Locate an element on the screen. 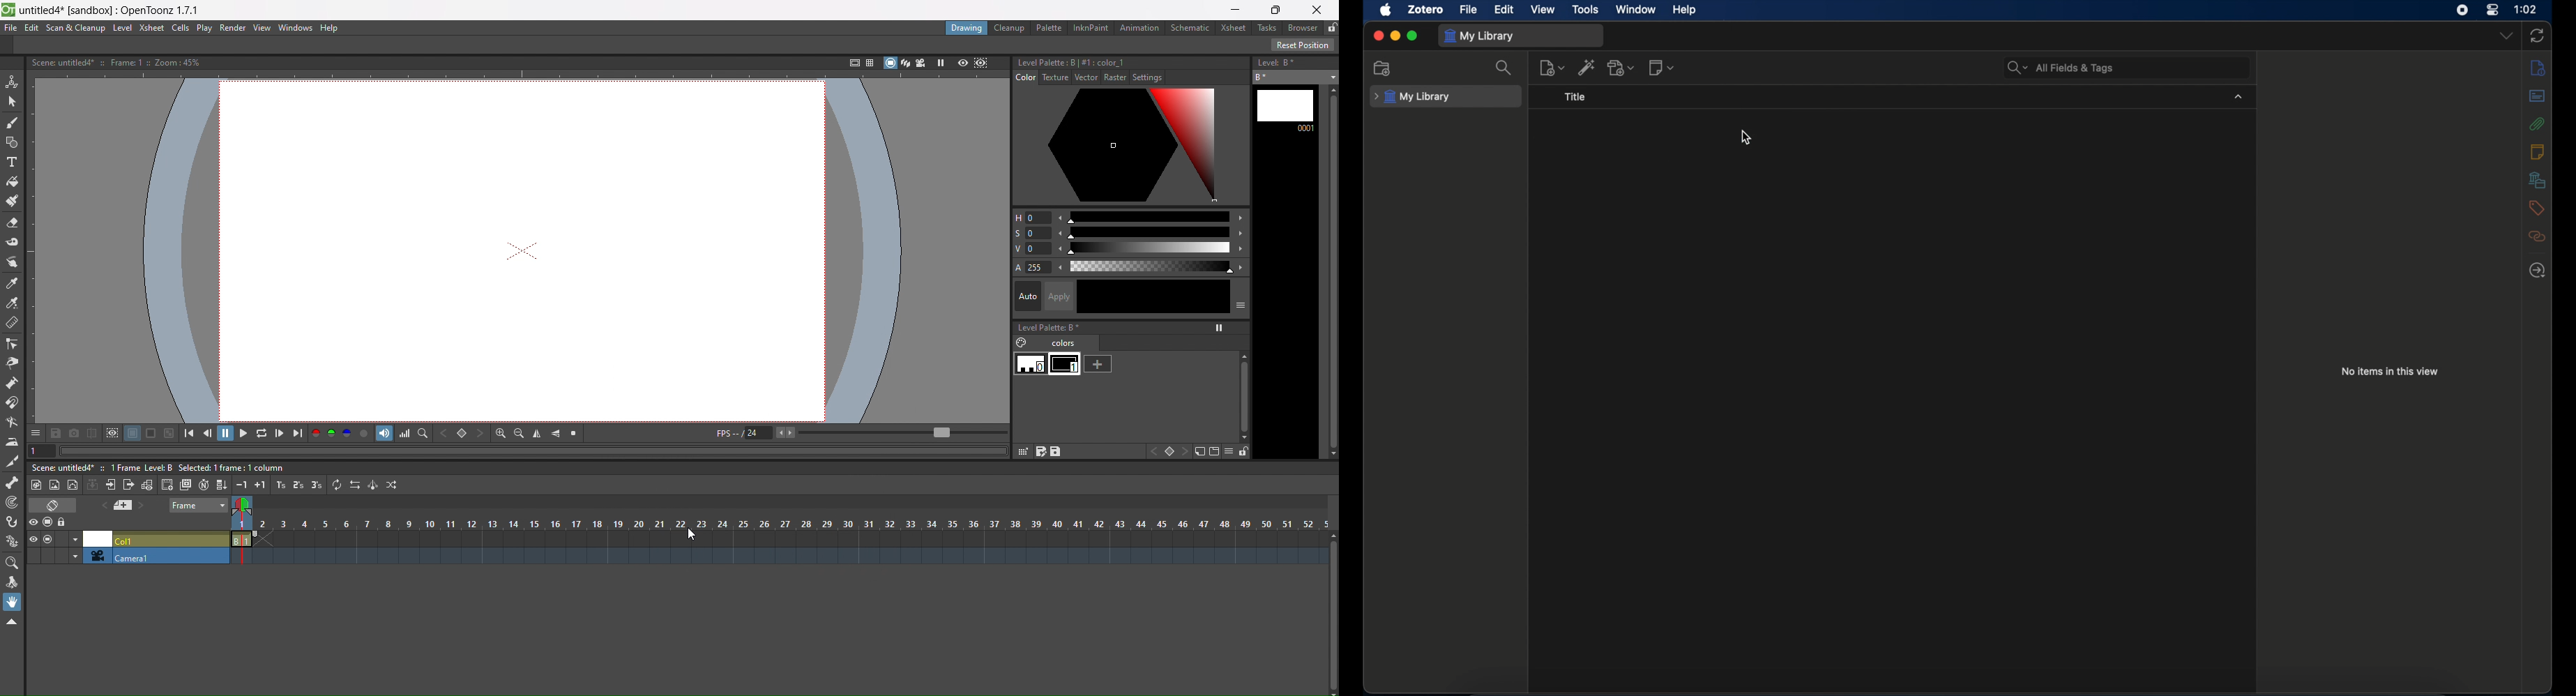 Image resolution: width=2576 pixels, height=700 pixels. geometric tool is located at coordinates (11, 144).